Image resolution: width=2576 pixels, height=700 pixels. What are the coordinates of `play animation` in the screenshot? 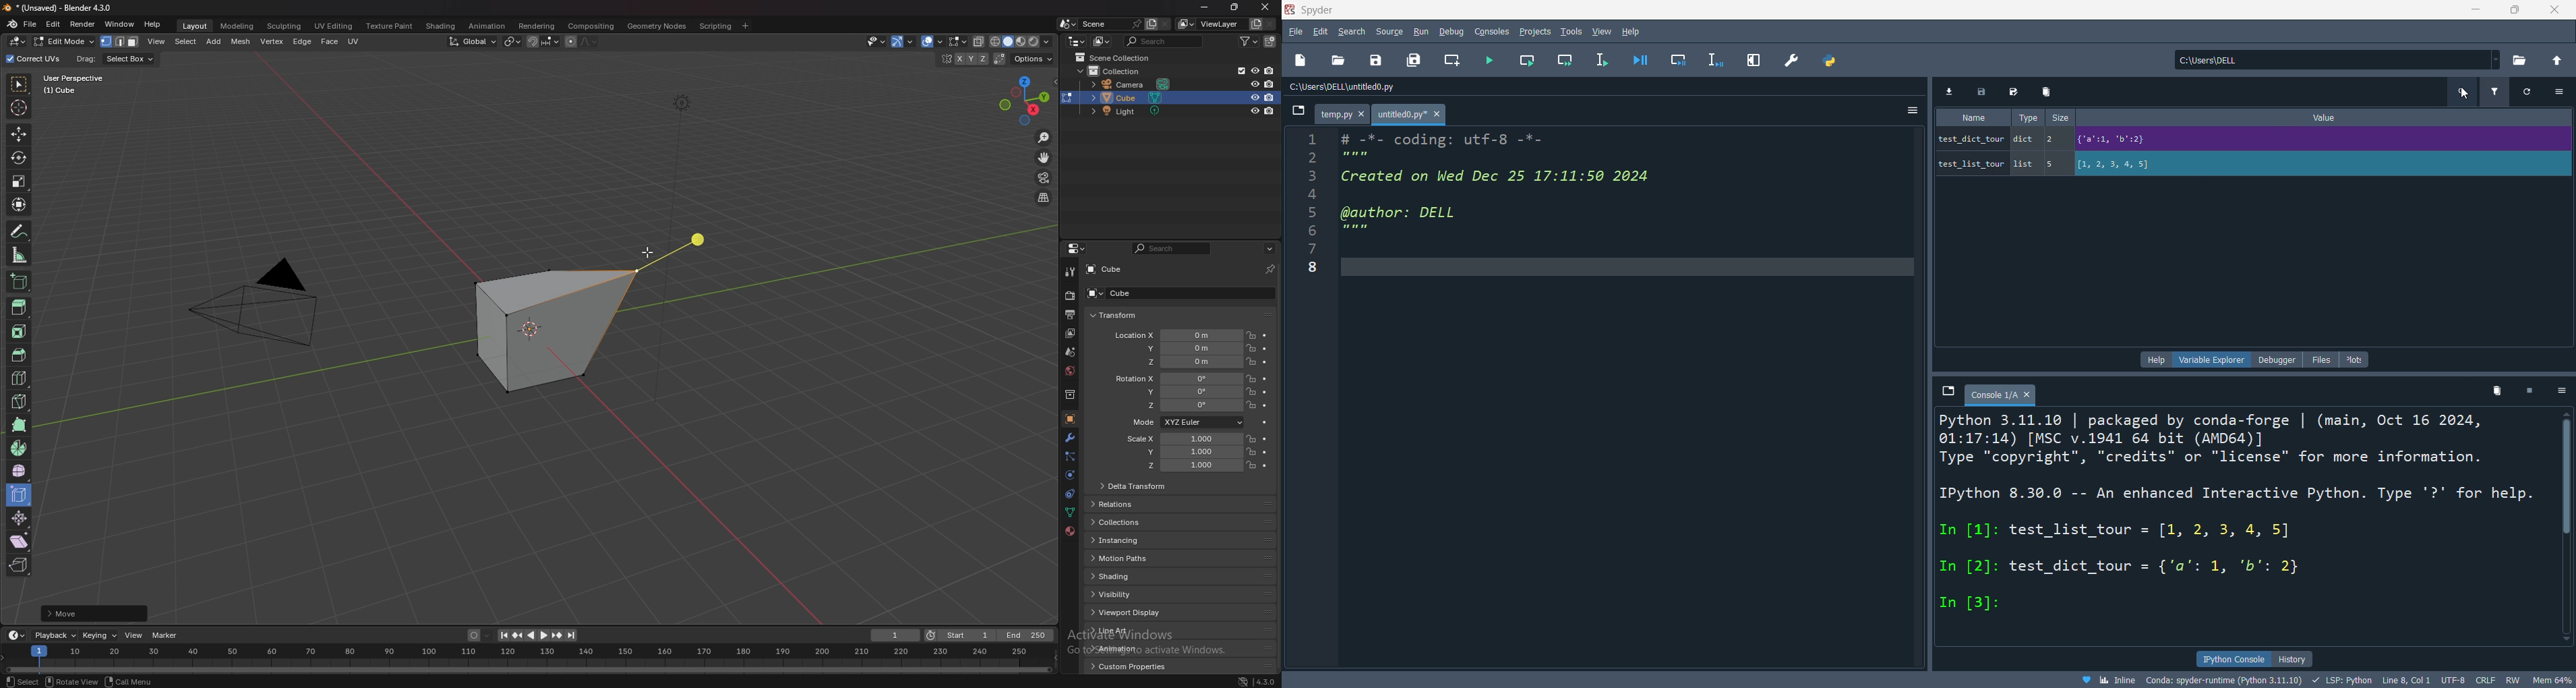 It's located at (537, 635).